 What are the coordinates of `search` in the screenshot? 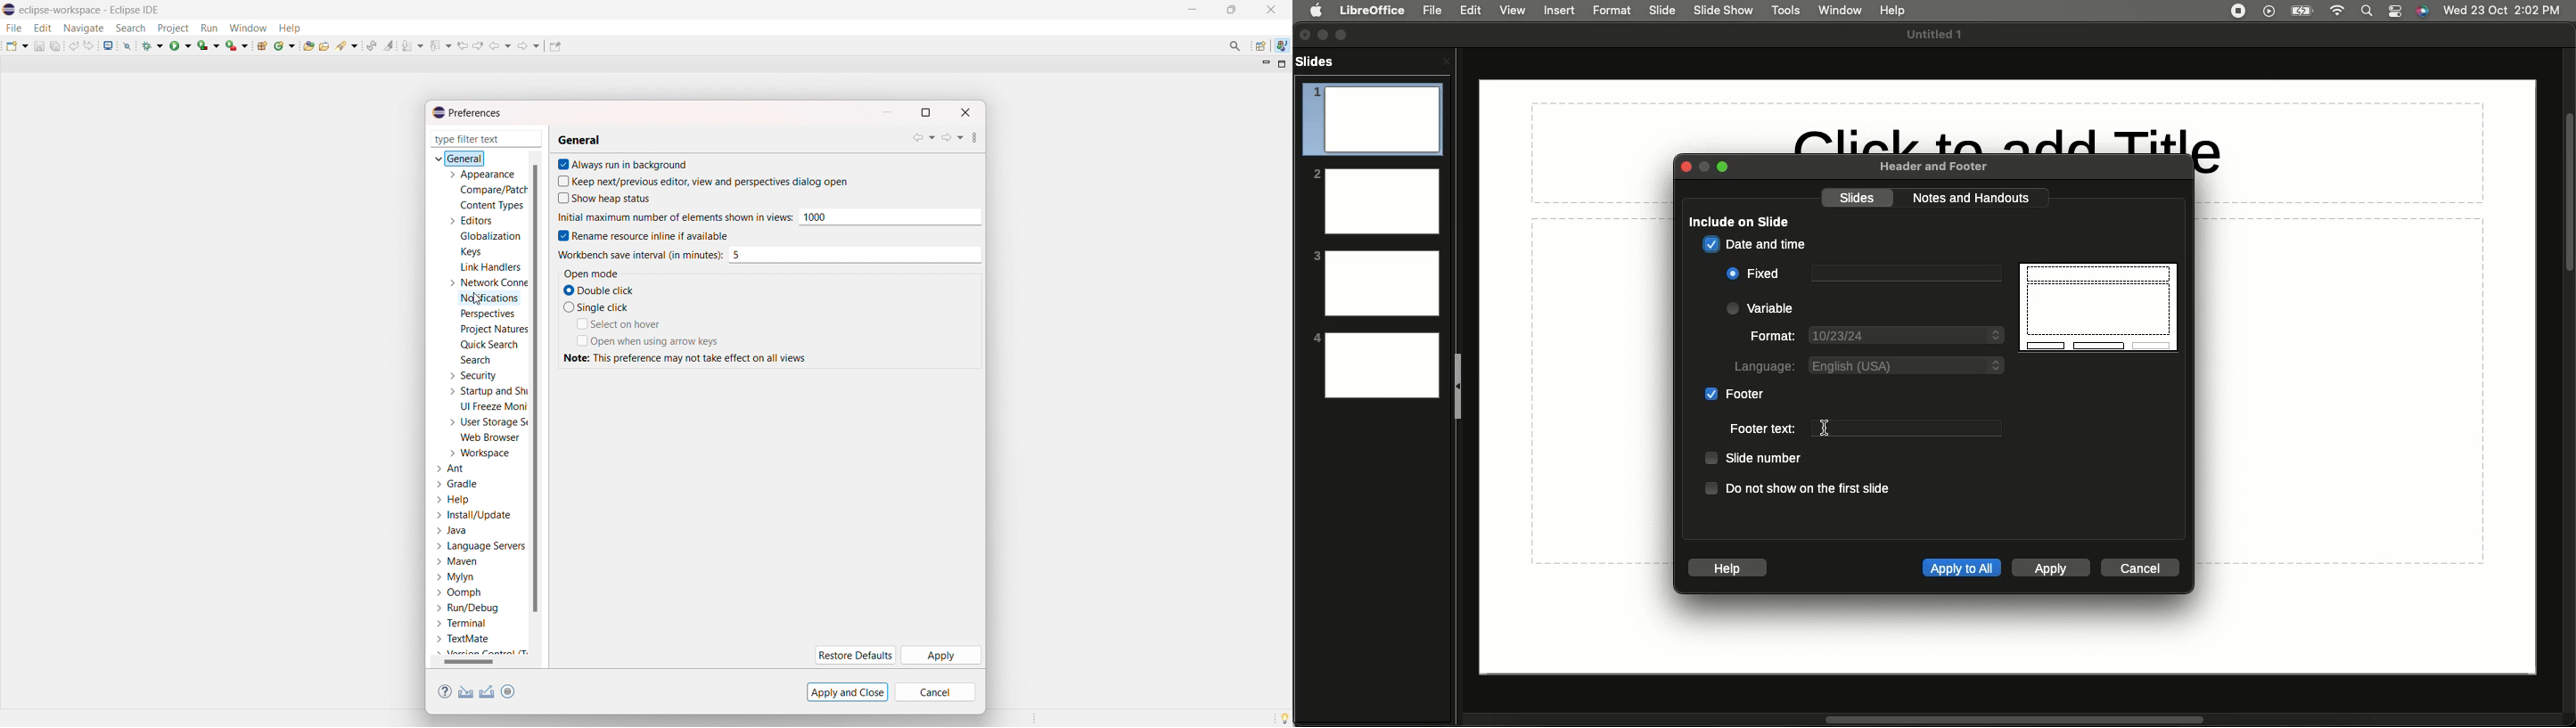 It's located at (475, 359).